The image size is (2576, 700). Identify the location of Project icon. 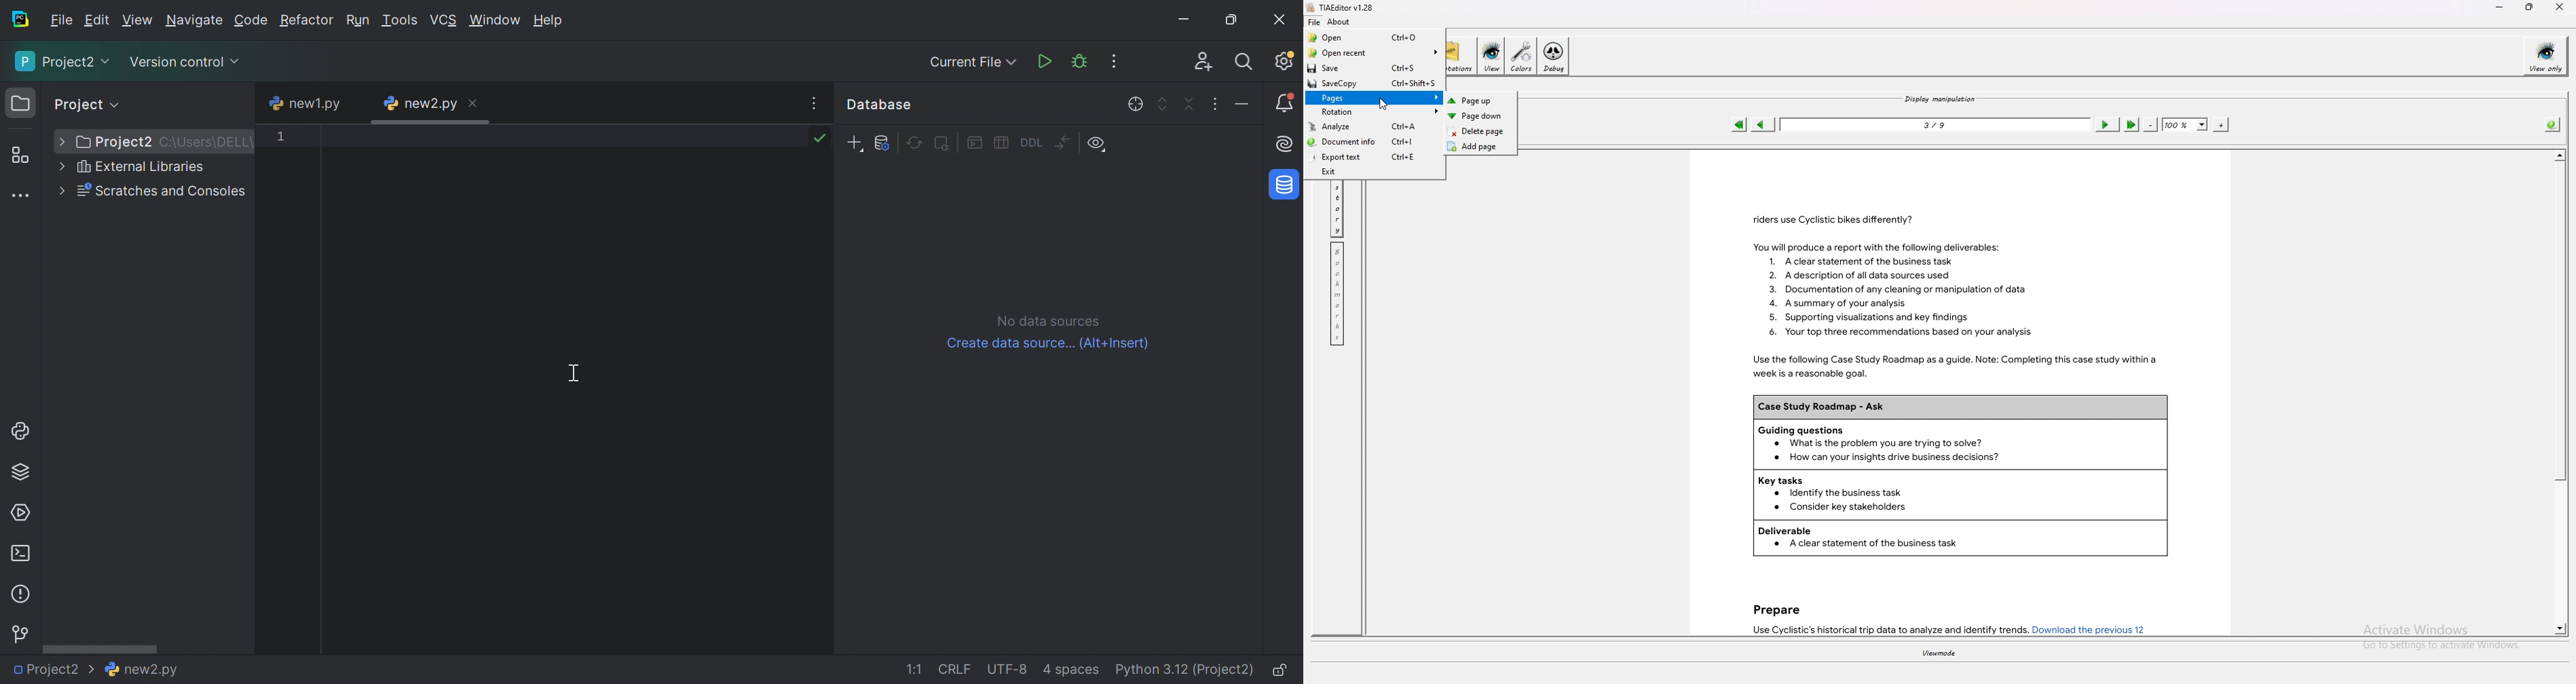
(21, 104).